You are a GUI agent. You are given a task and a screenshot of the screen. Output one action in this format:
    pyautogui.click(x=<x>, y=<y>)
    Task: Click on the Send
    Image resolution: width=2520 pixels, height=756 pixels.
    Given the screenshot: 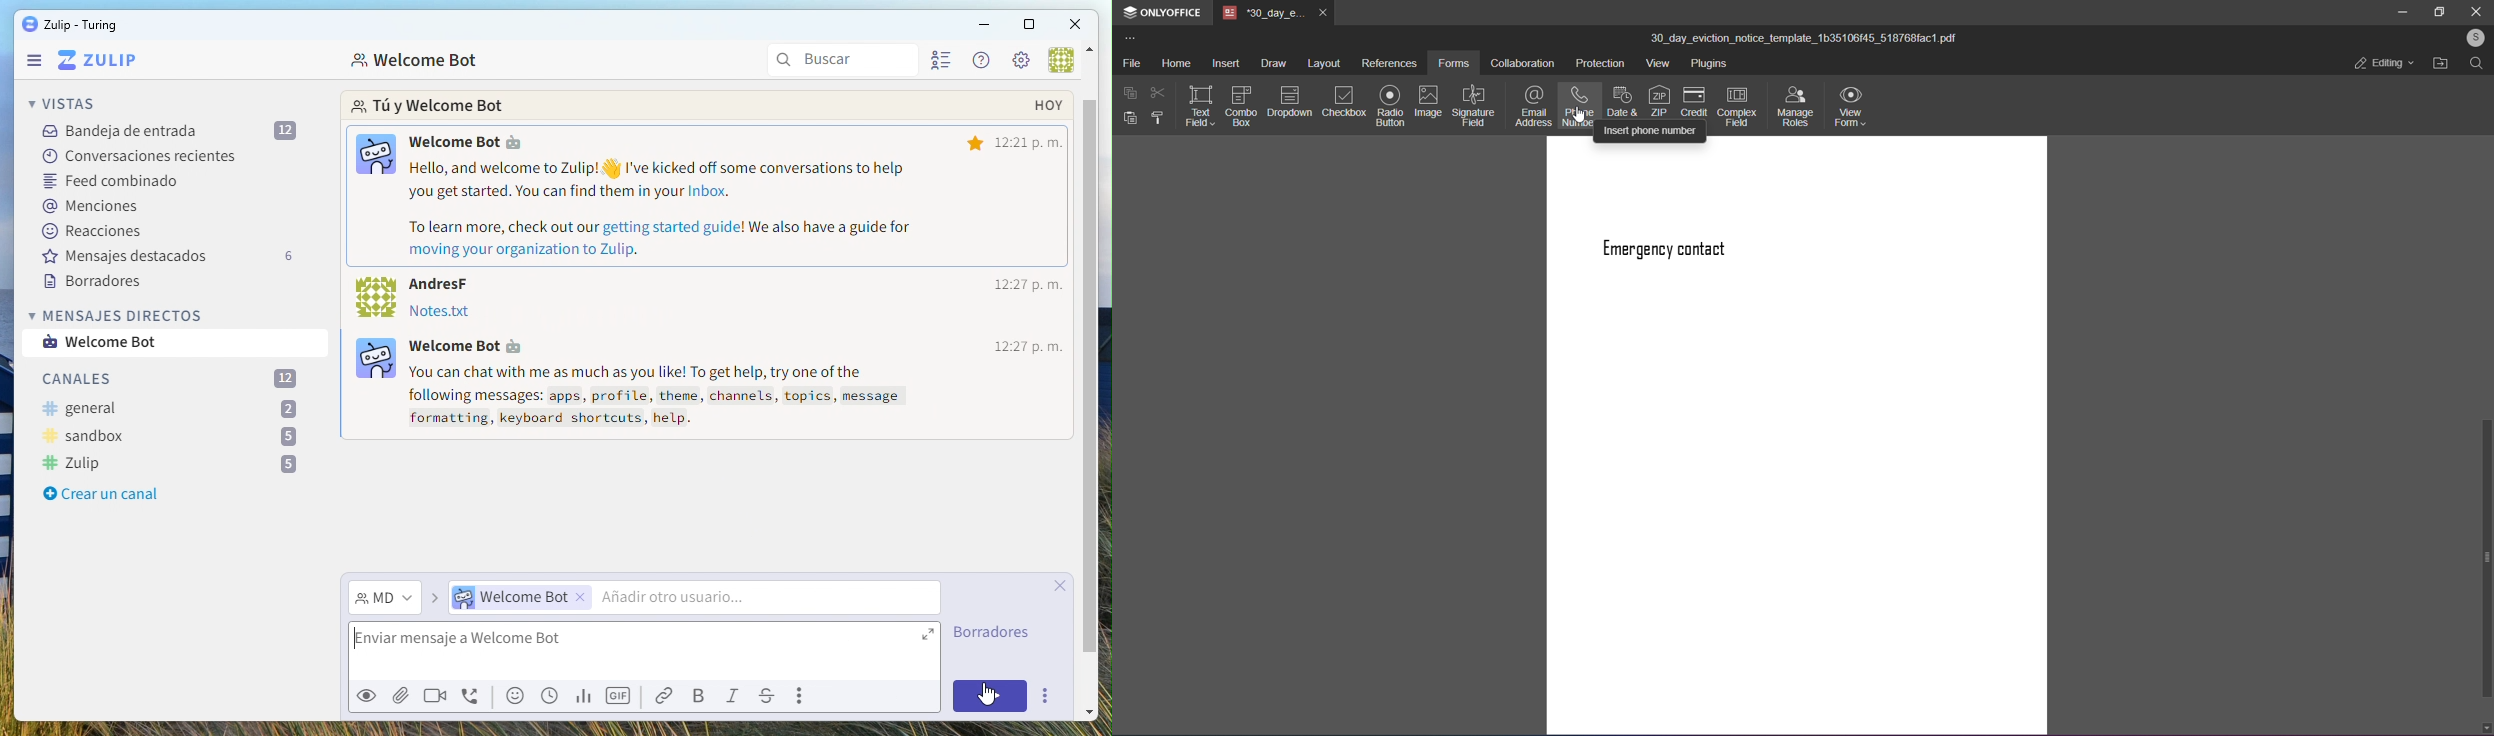 What is the action you would take?
    pyautogui.click(x=993, y=697)
    